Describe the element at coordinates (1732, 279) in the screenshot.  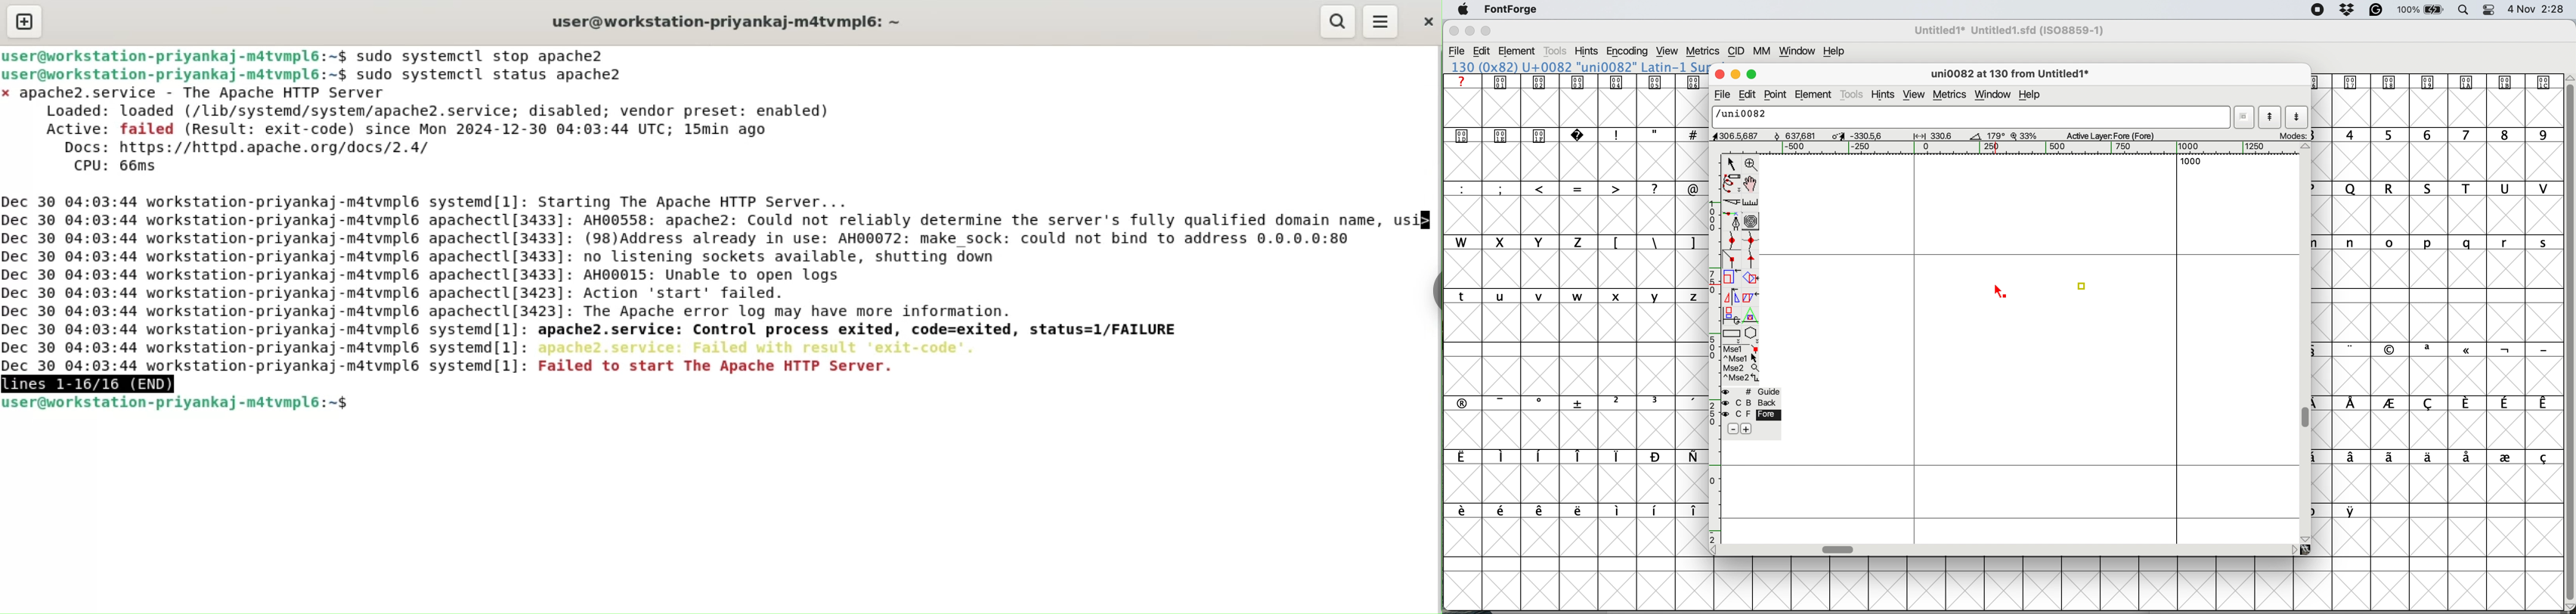
I see `scale the selection` at that location.